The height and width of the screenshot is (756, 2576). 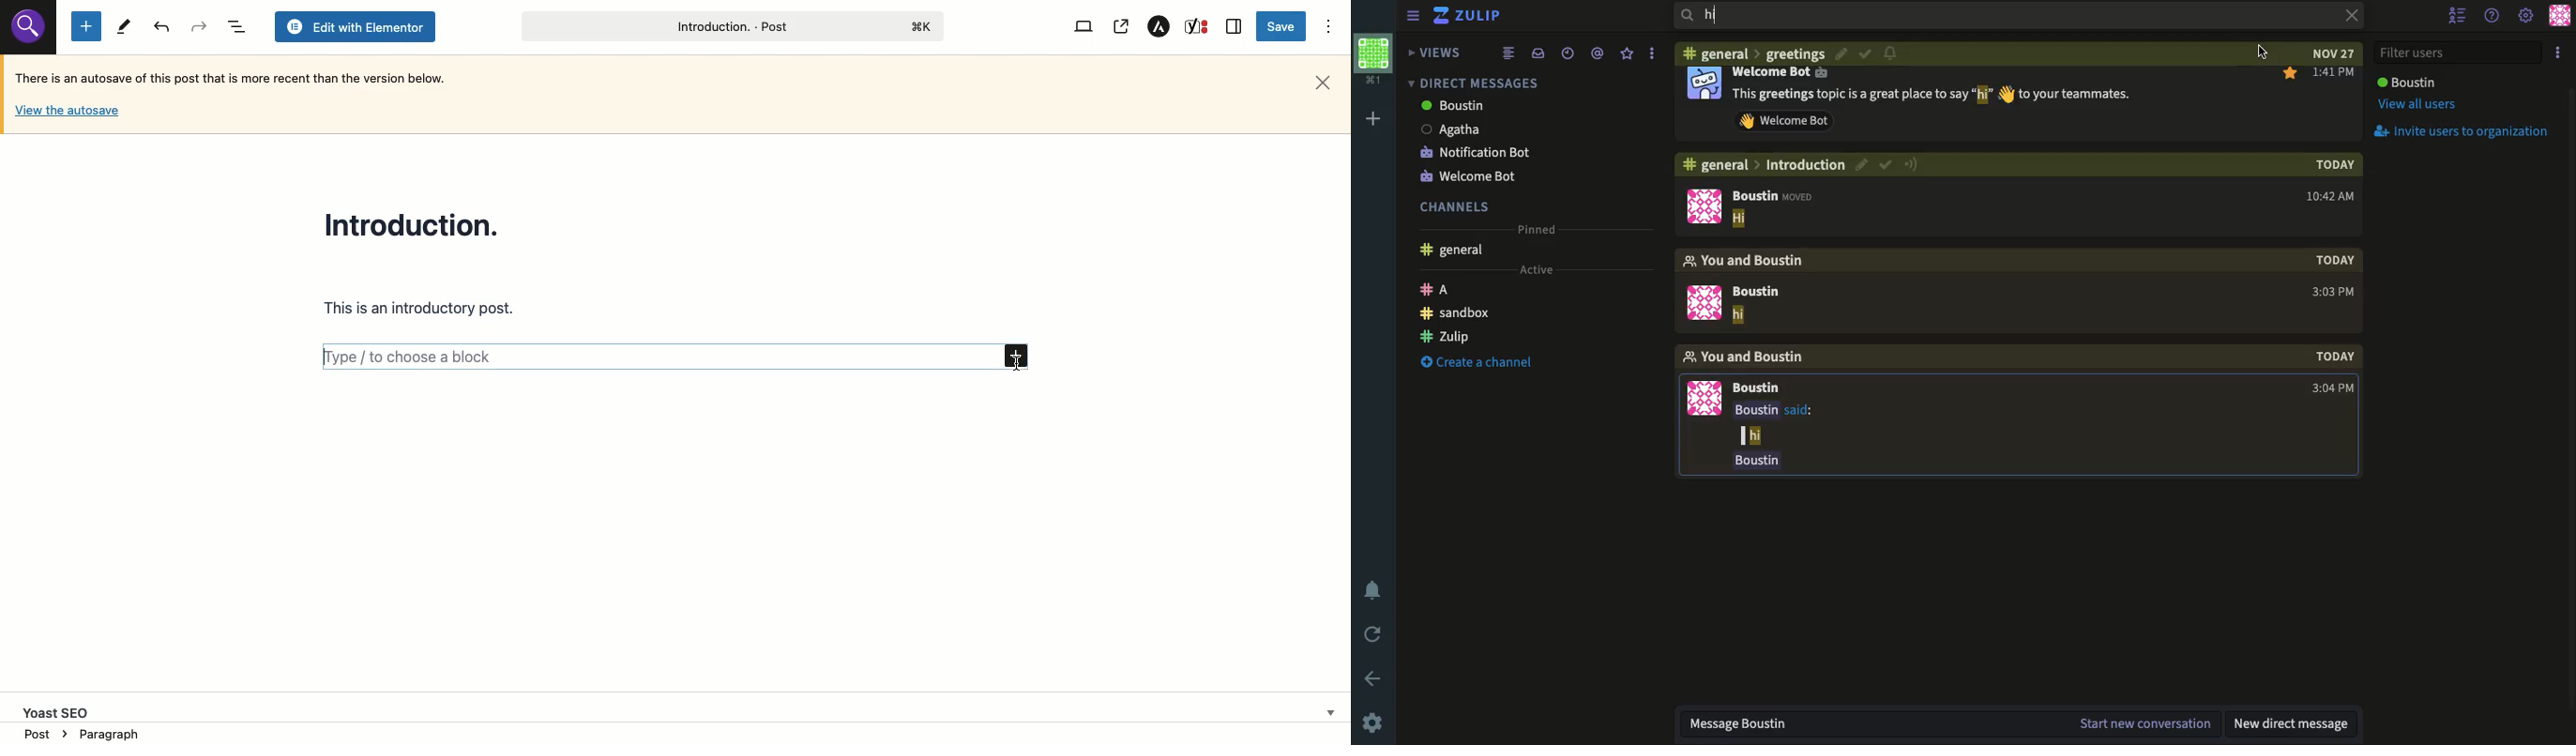 What do you see at coordinates (235, 26) in the screenshot?
I see `Document overview` at bounding box center [235, 26].